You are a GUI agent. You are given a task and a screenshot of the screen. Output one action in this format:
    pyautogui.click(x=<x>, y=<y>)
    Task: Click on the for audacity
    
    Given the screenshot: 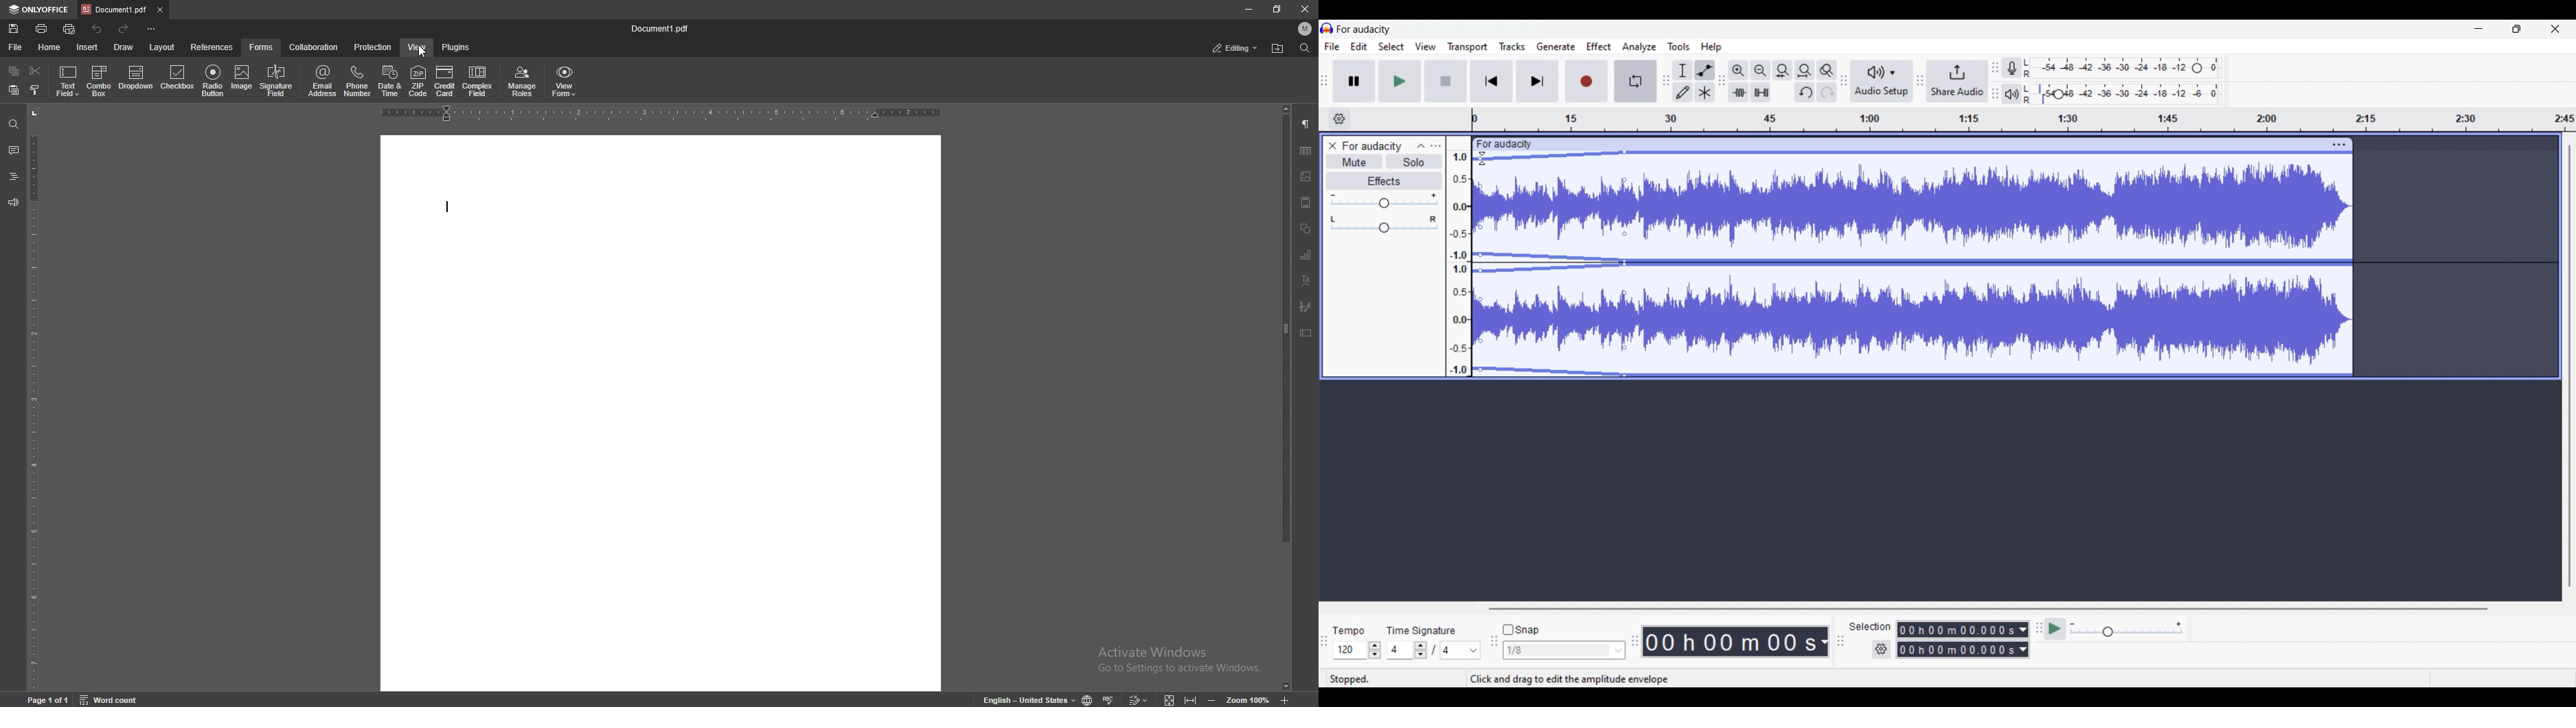 What is the action you would take?
    pyautogui.click(x=1372, y=146)
    